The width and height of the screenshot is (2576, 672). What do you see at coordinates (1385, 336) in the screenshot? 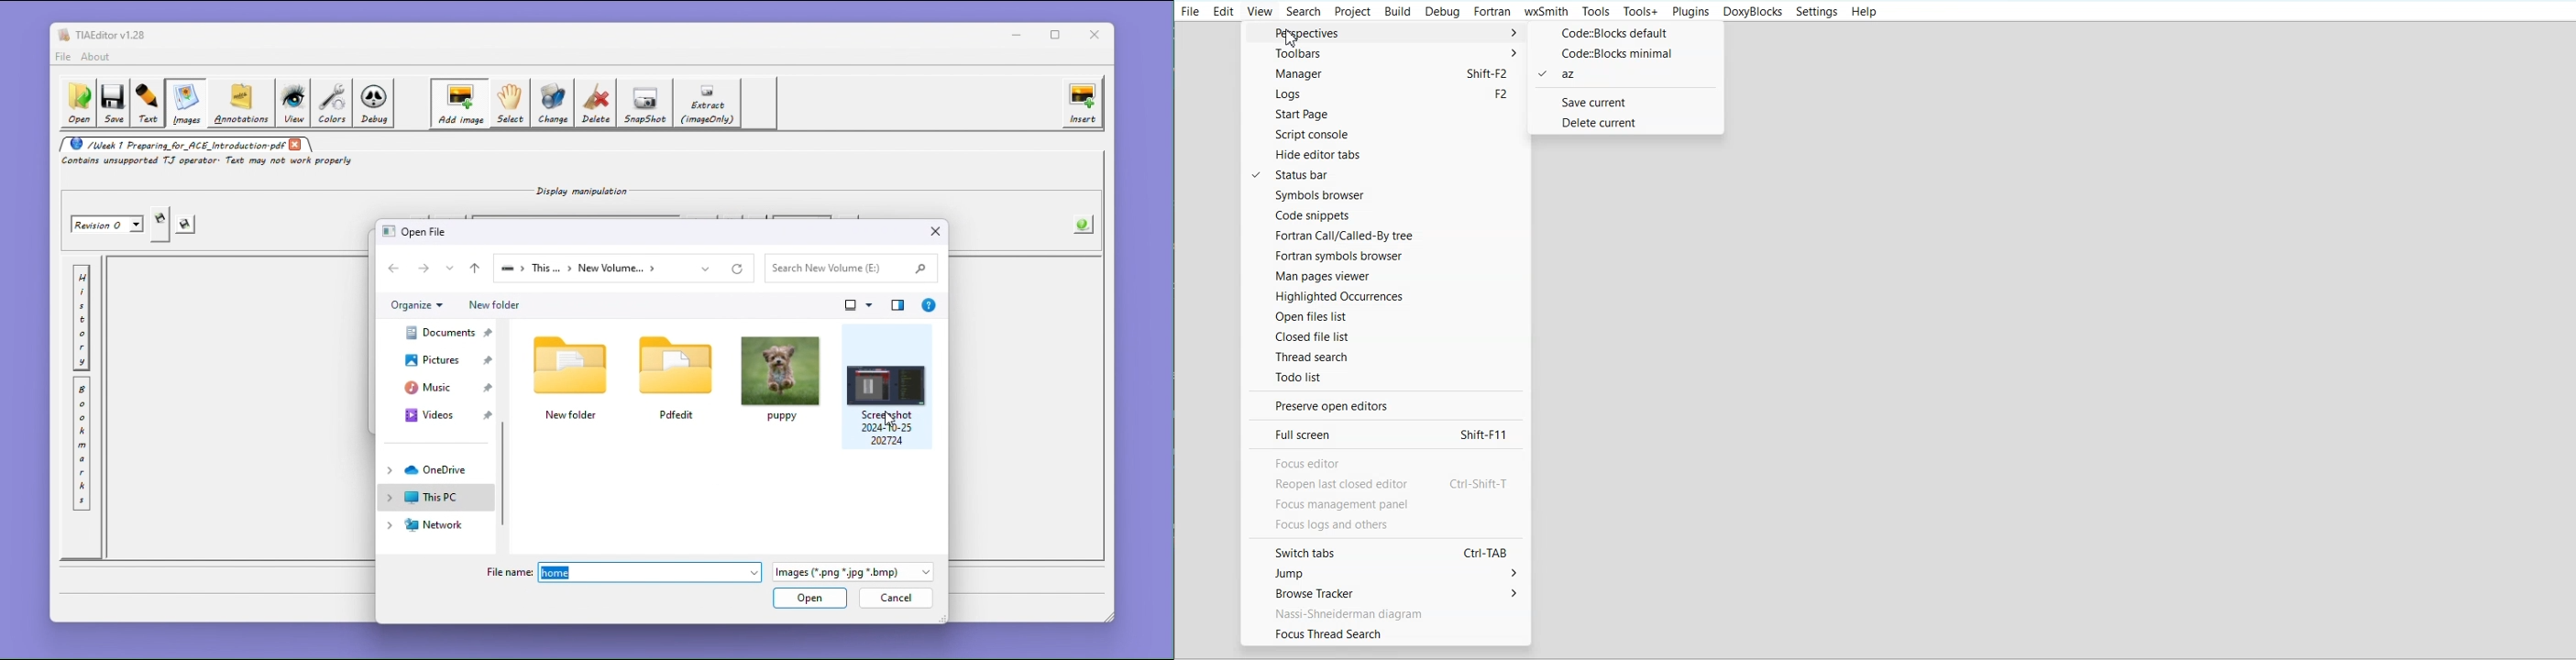
I see `Closed file list` at bounding box center [1385, 336].